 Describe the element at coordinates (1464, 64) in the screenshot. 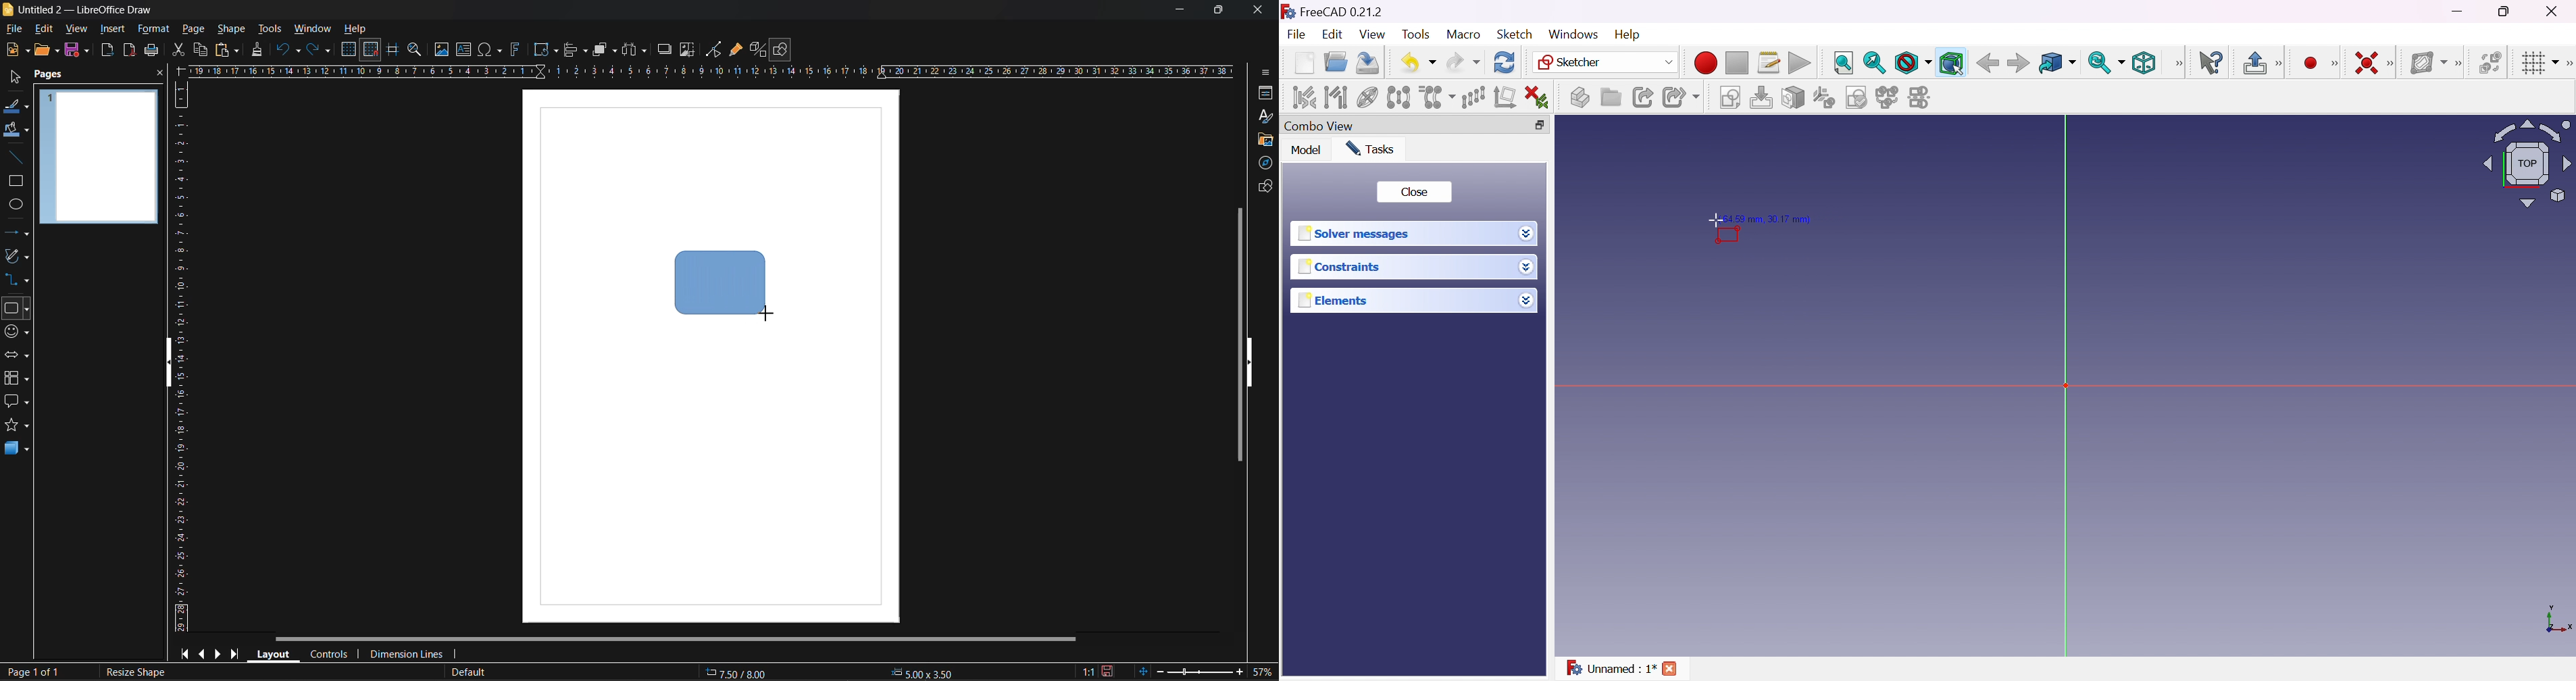

I see `Redo` at that location.